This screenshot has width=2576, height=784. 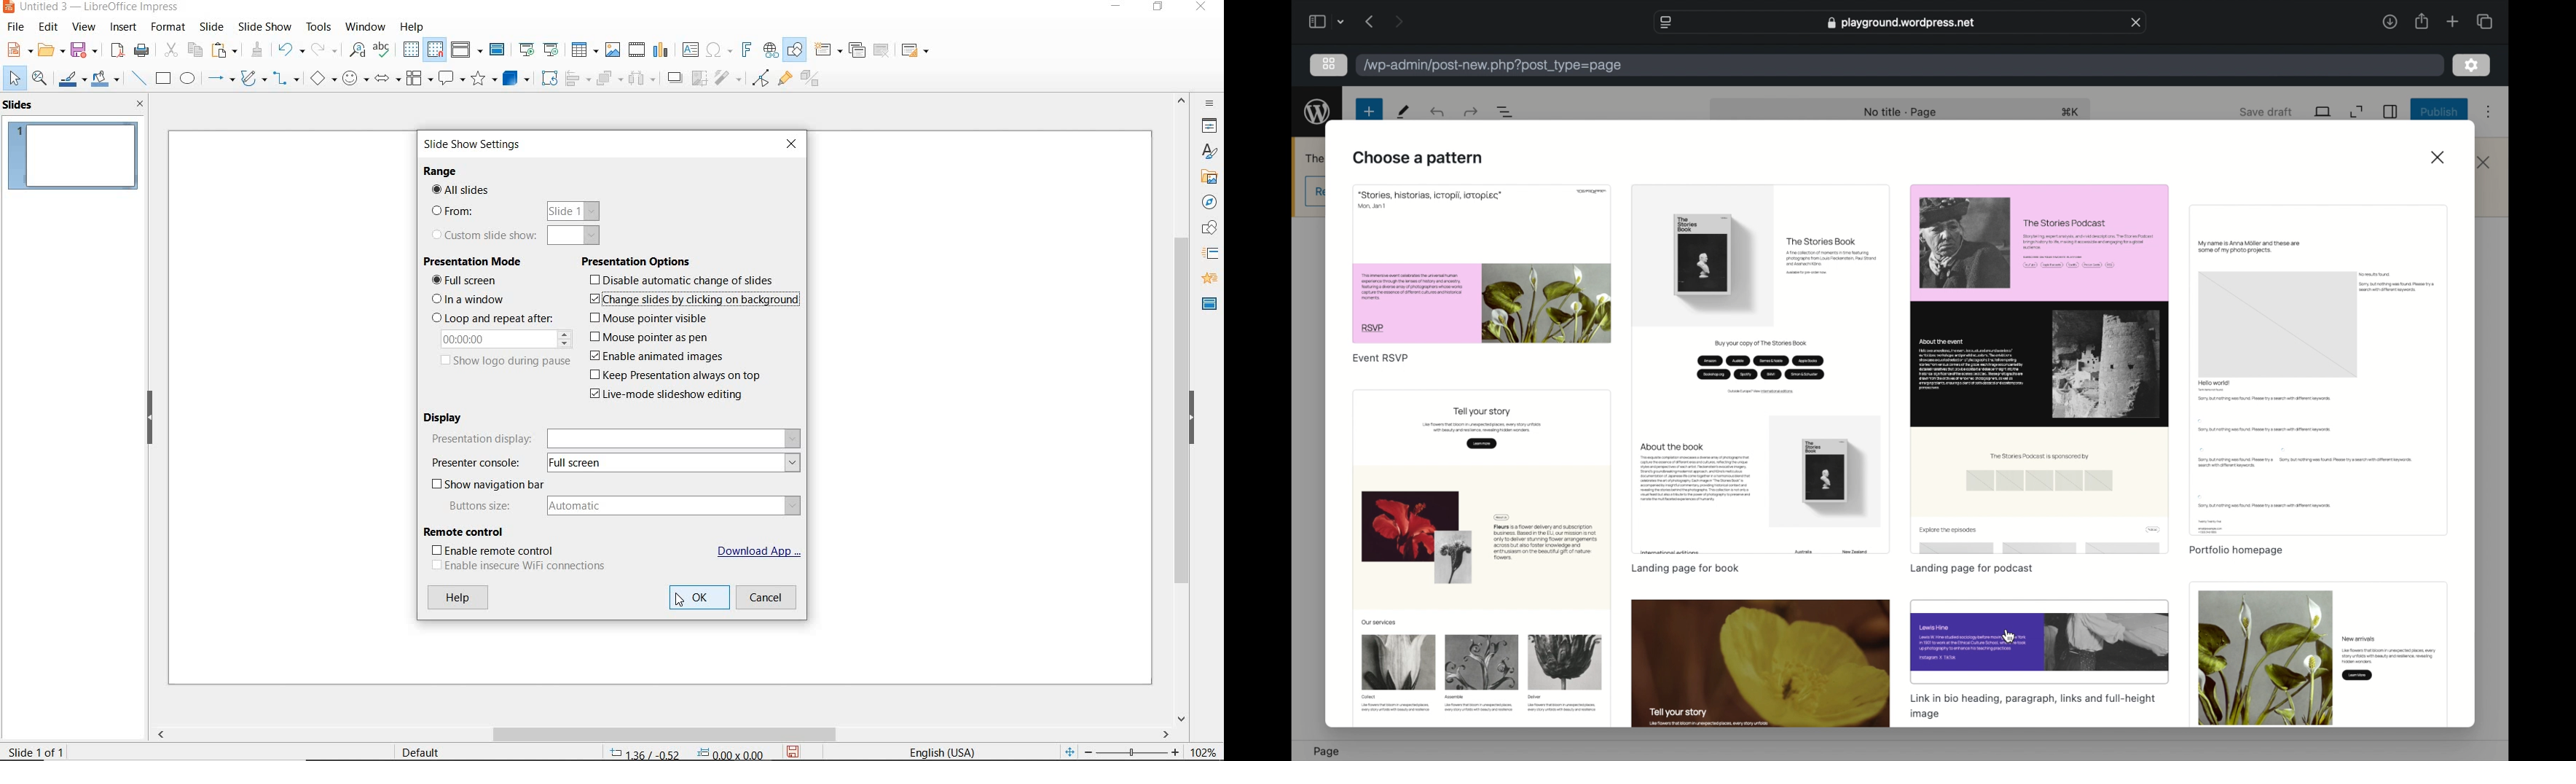 What do you see at coordinates (2039, 369) in the screenshot?
I see `preview` at bounding box center [2039, 369].